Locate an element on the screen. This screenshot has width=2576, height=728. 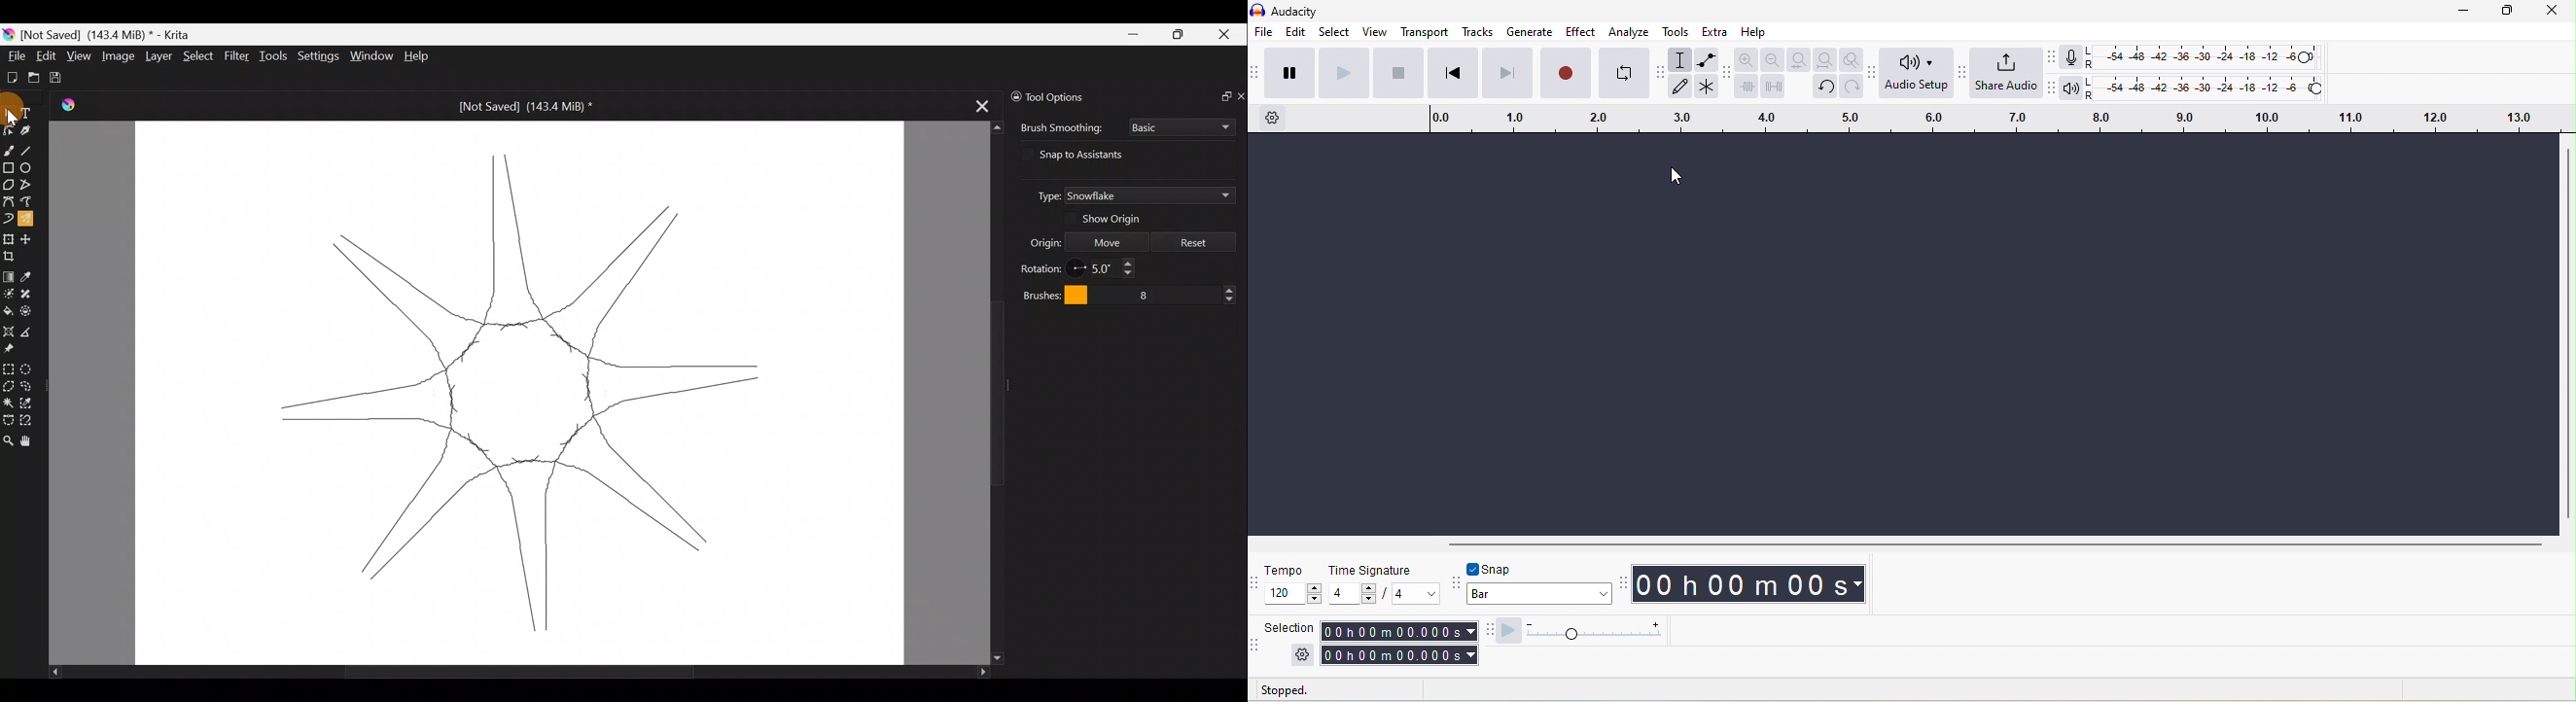
draw tool is located at coordinates (1680, 86).